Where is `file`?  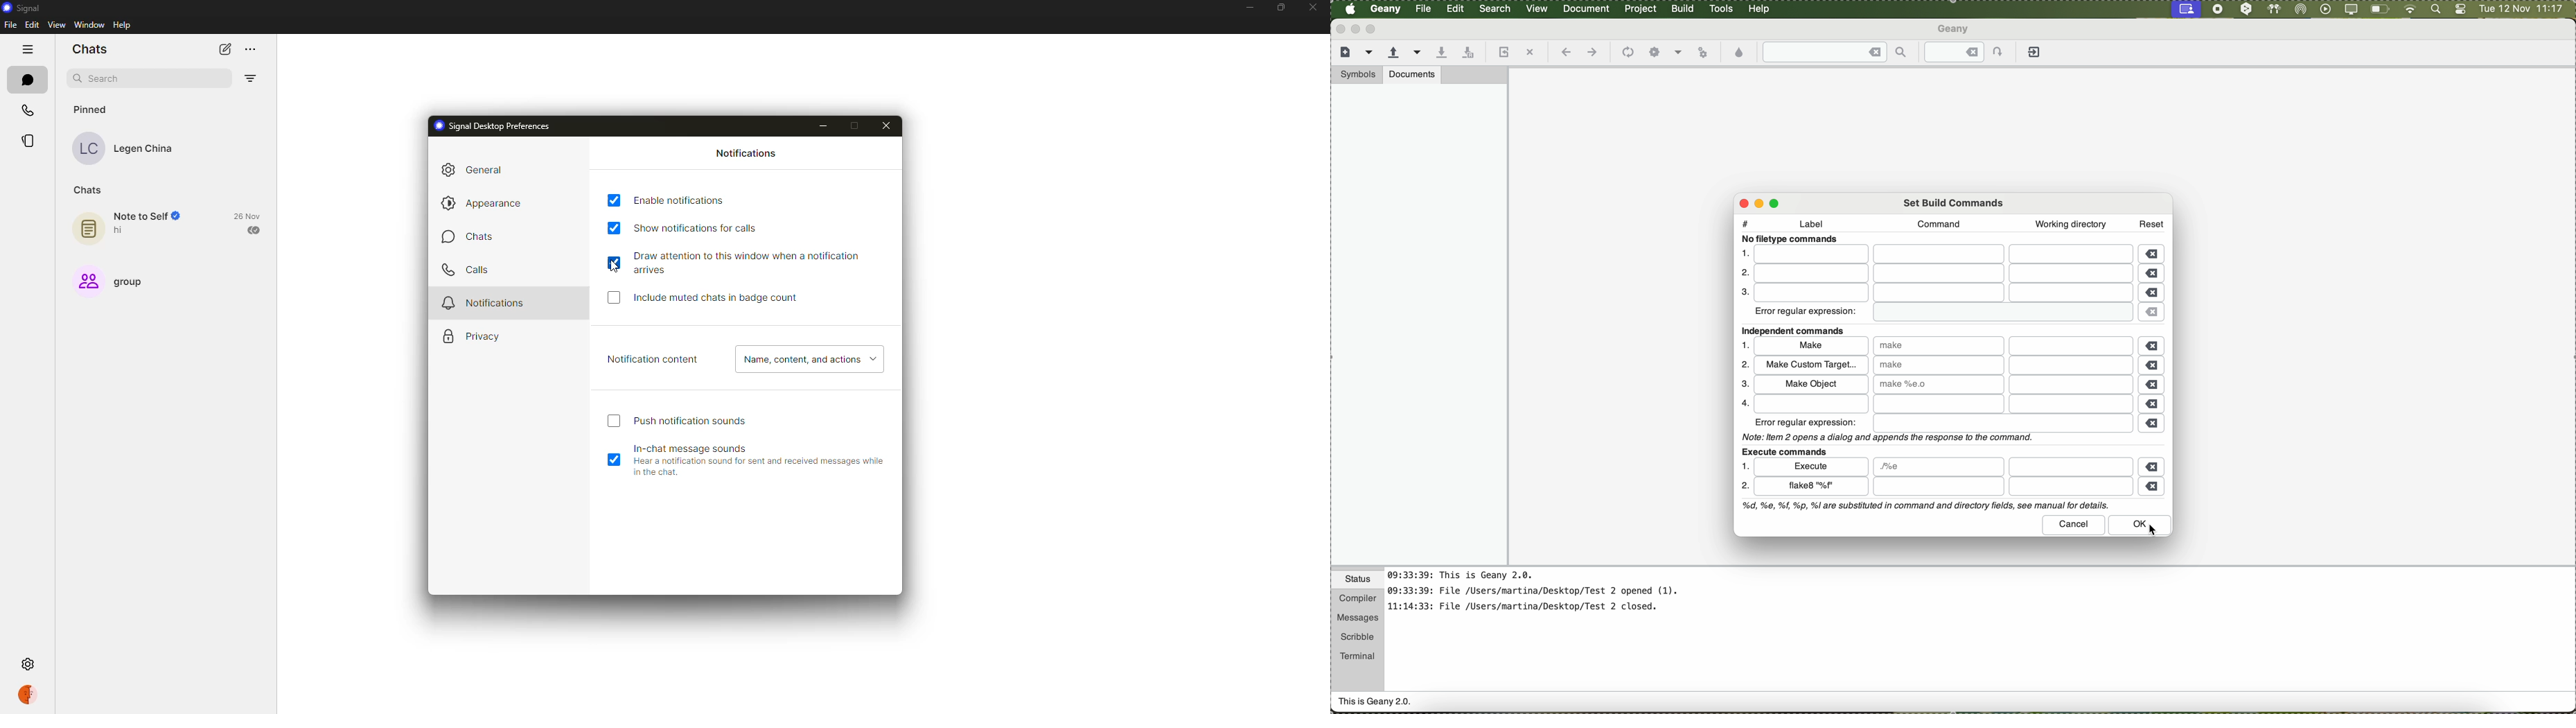 file is located at coordinates (1424, 9).